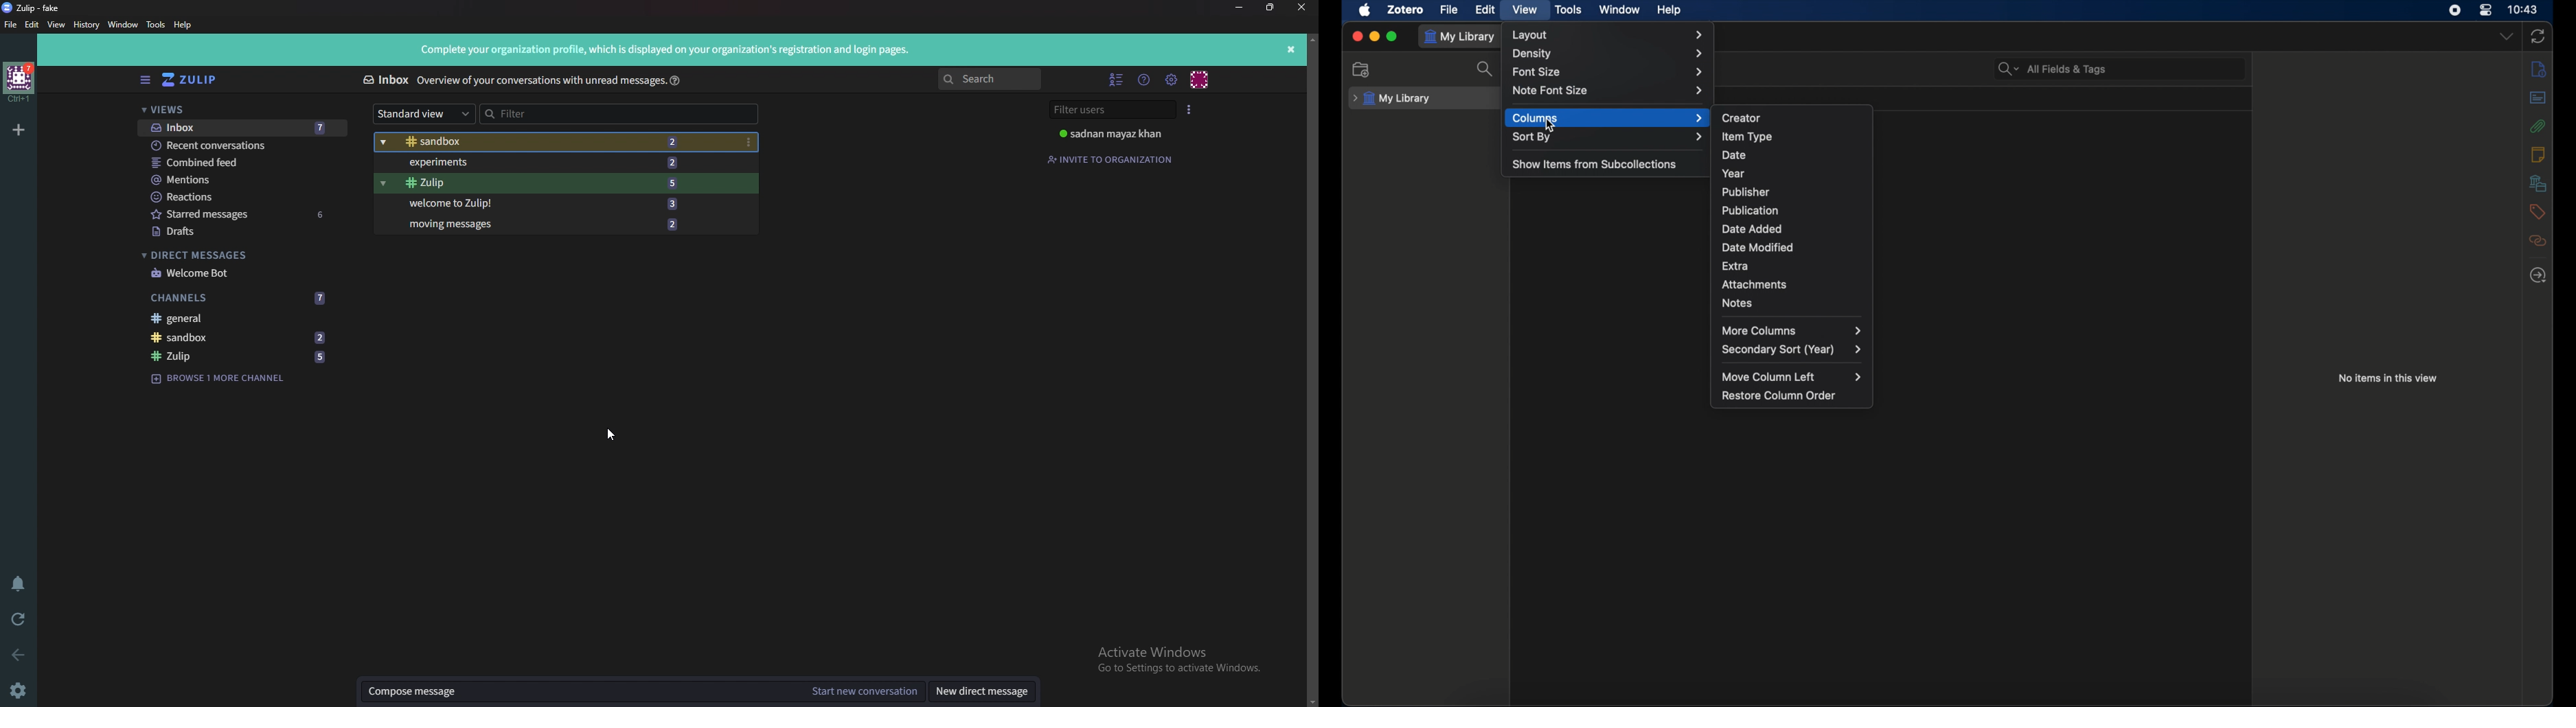 This screenshot has width=2576, height=728. I want to click on sort by, so click(1608, 137).